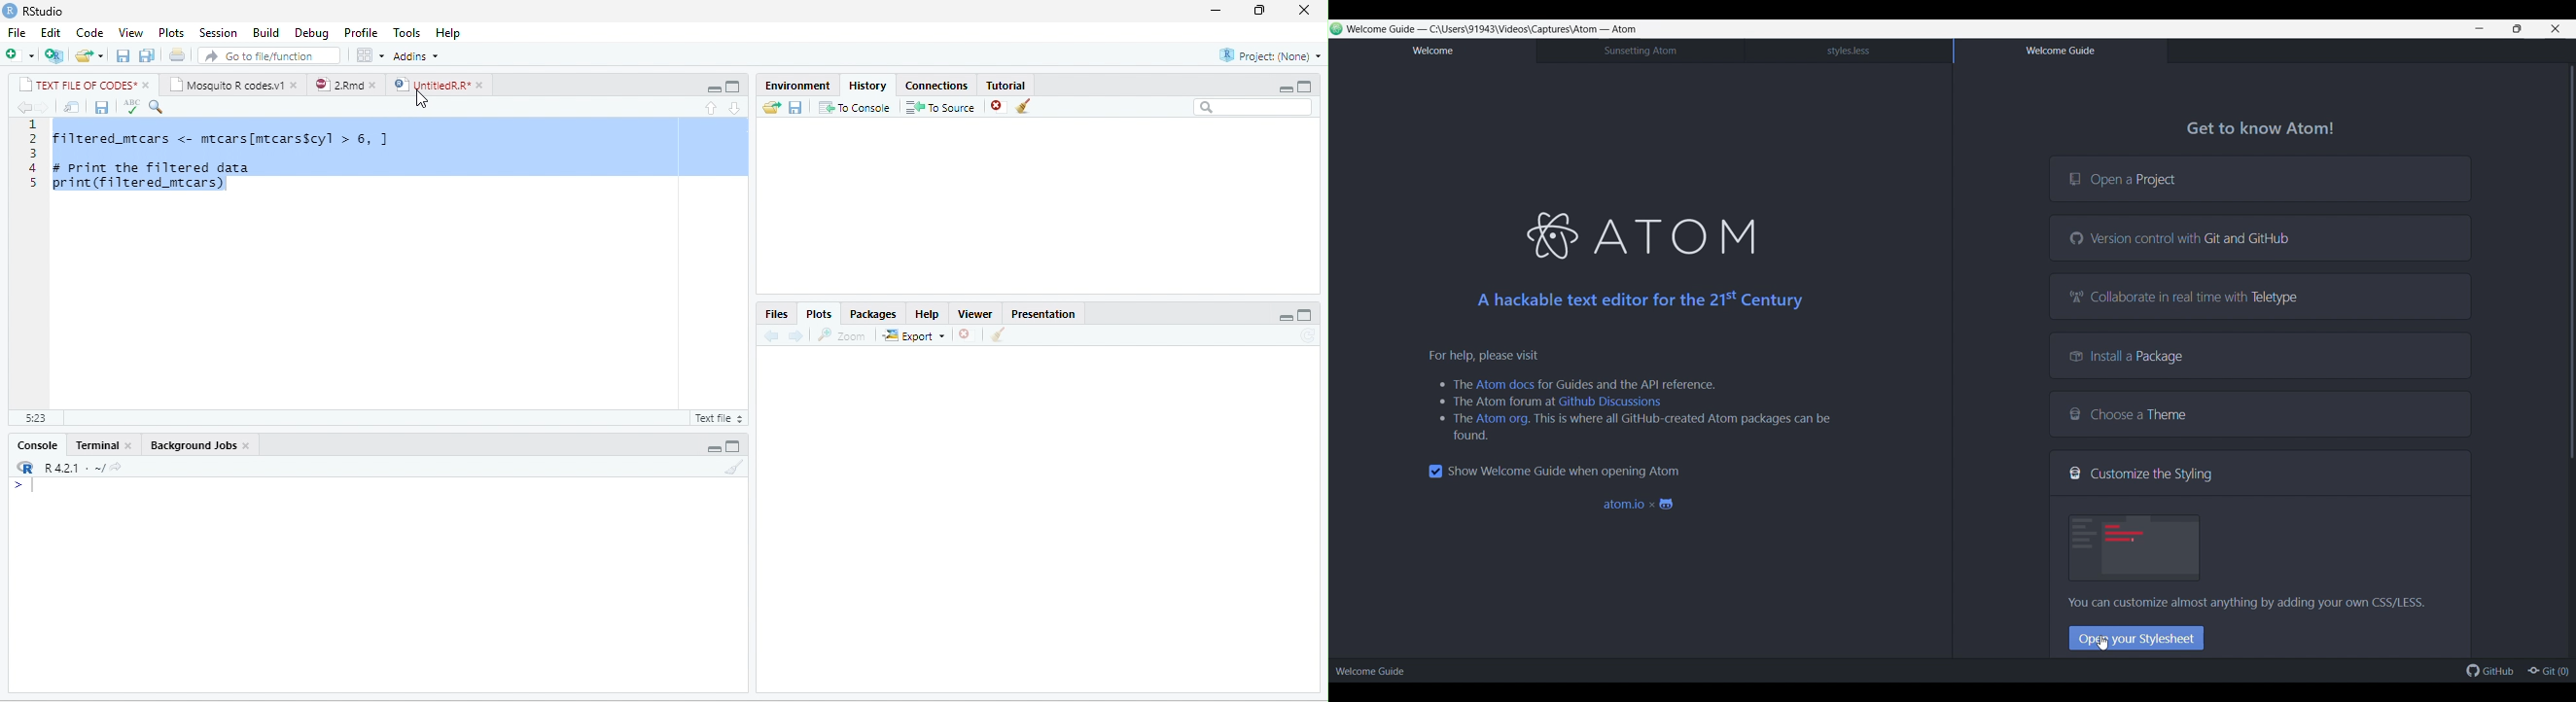 The image size is (2576, 728). Describe the element at coordinates (177, 54) in the screenshot. I see `print` at that location.